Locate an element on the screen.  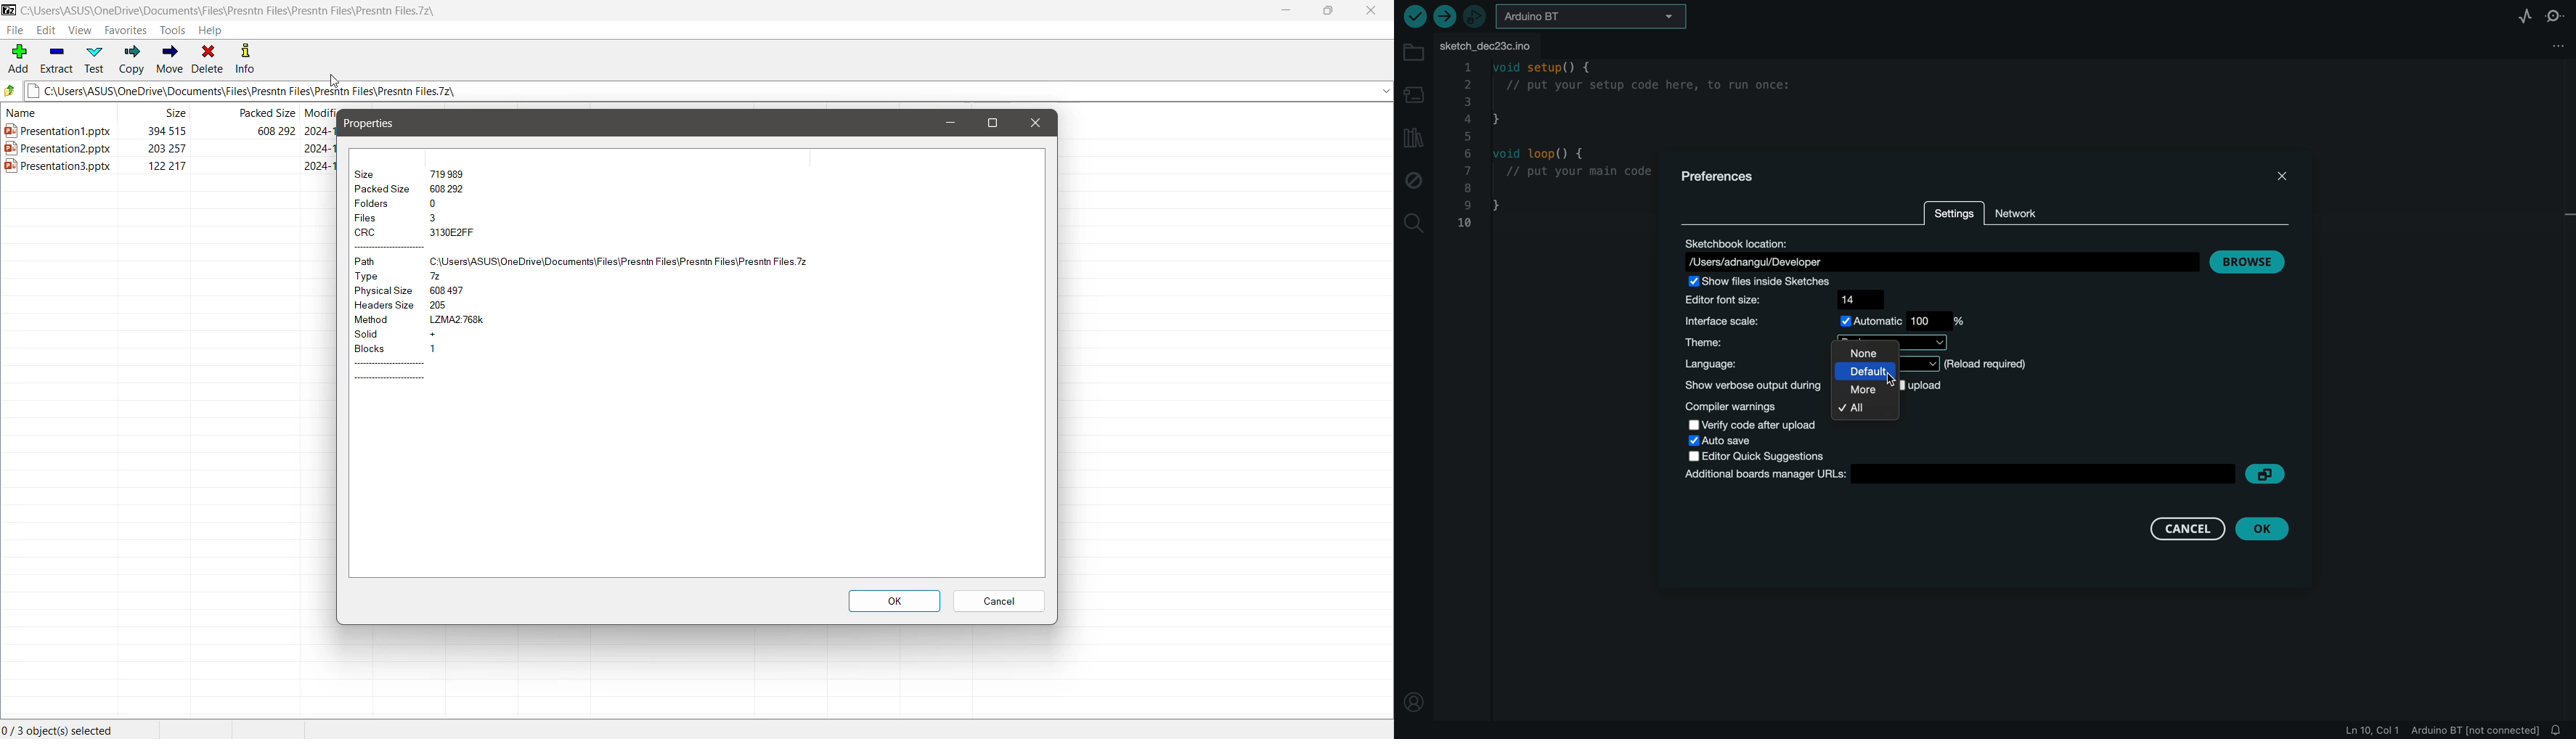
Close is located at coordinates (1034, 123).